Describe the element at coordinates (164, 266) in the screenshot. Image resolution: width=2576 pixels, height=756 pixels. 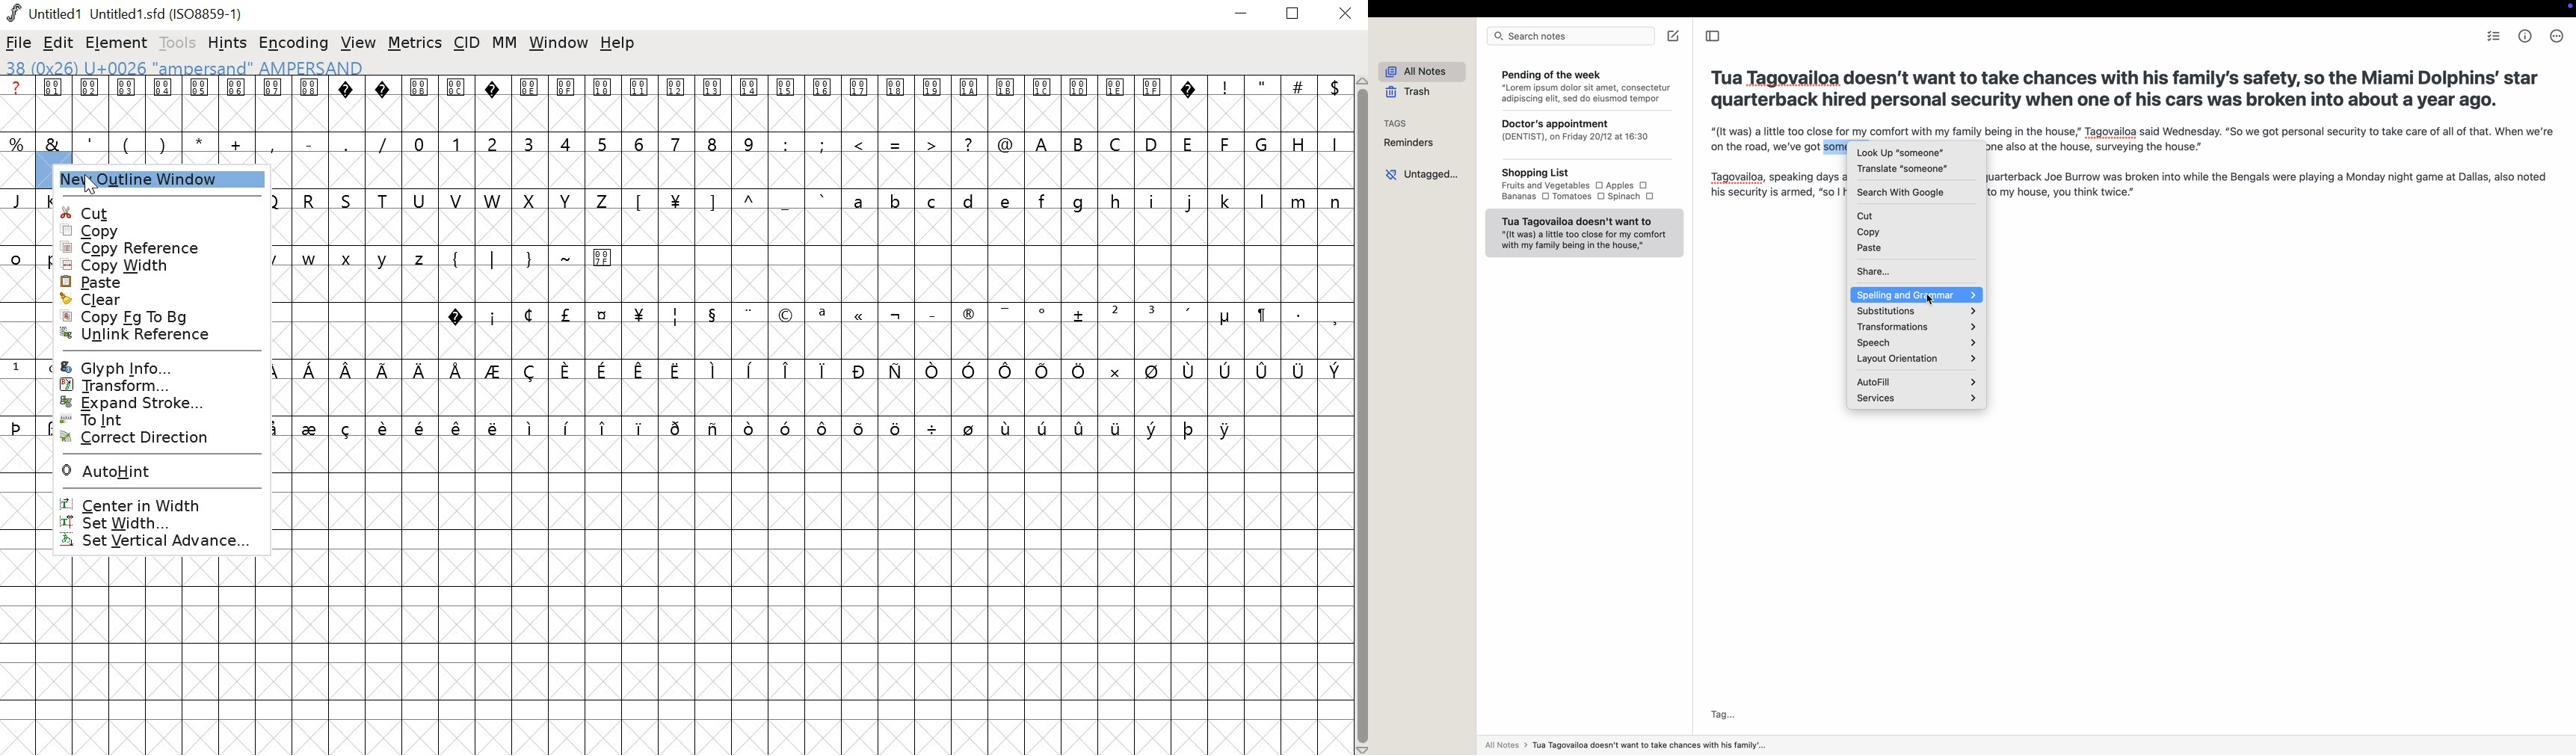
I see `copy width` at that location.